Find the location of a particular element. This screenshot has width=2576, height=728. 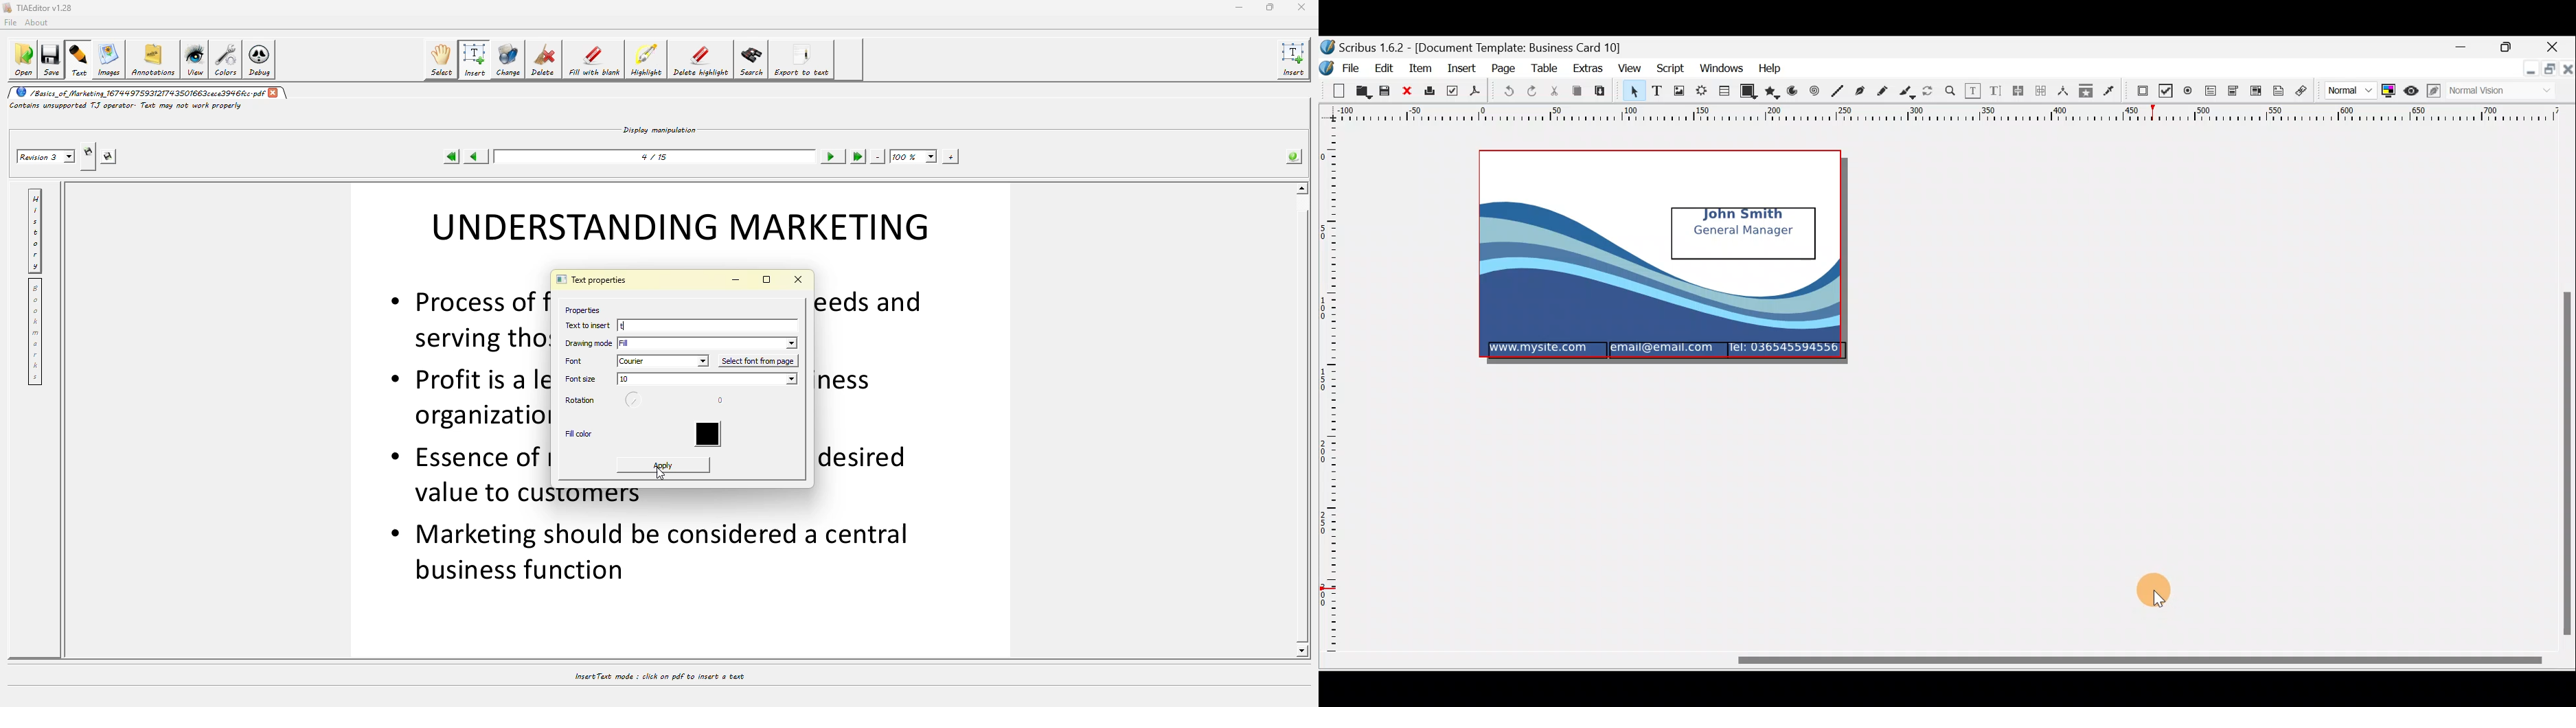

Unlink text frames is located at coordinates (2041, 91).